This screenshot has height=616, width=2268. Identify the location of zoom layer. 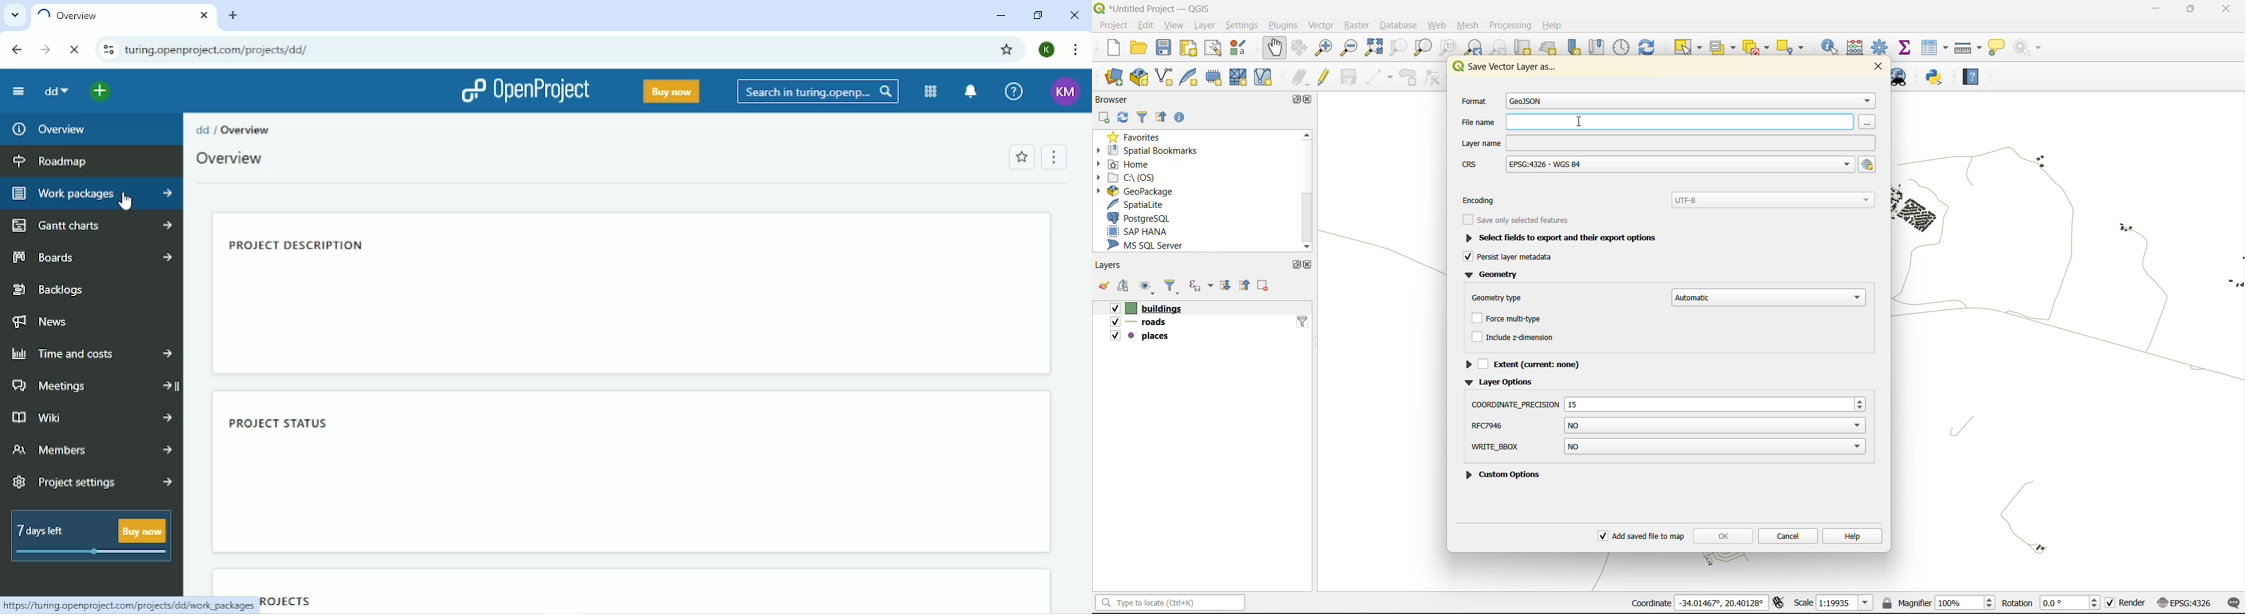
(1422, 48).